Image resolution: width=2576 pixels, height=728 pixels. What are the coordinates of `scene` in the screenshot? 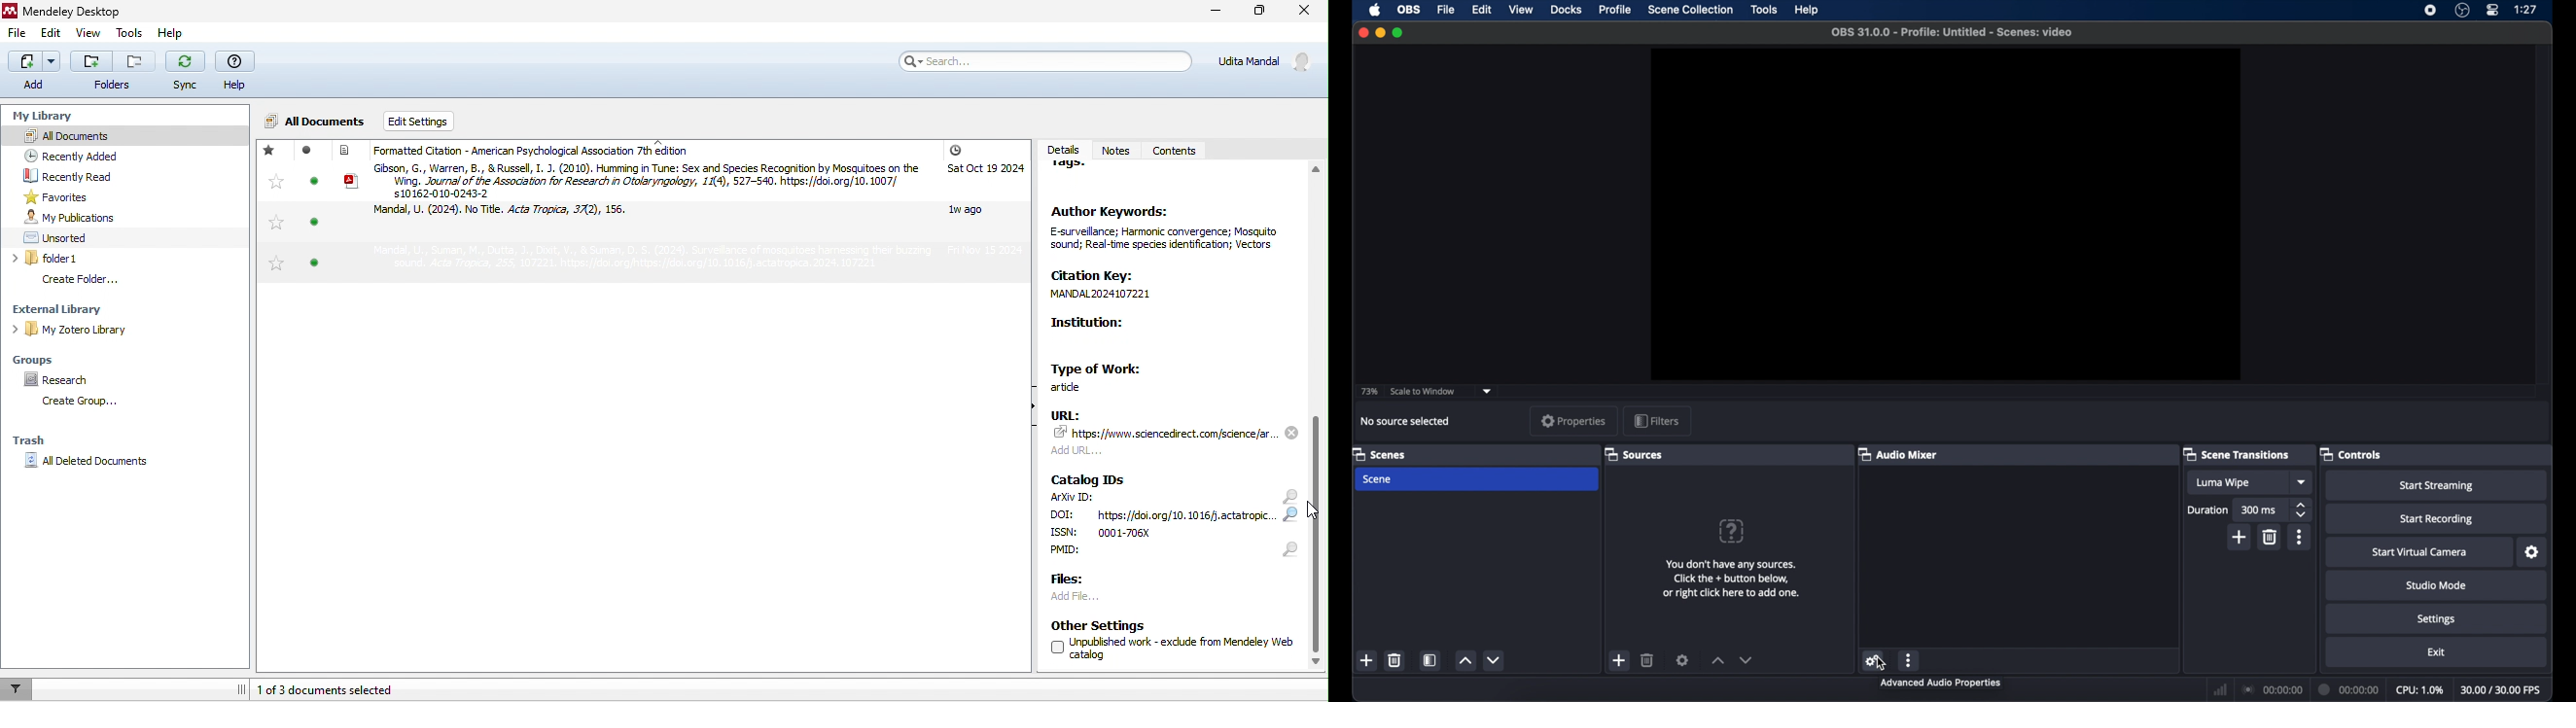 It's located at (1379, 454).